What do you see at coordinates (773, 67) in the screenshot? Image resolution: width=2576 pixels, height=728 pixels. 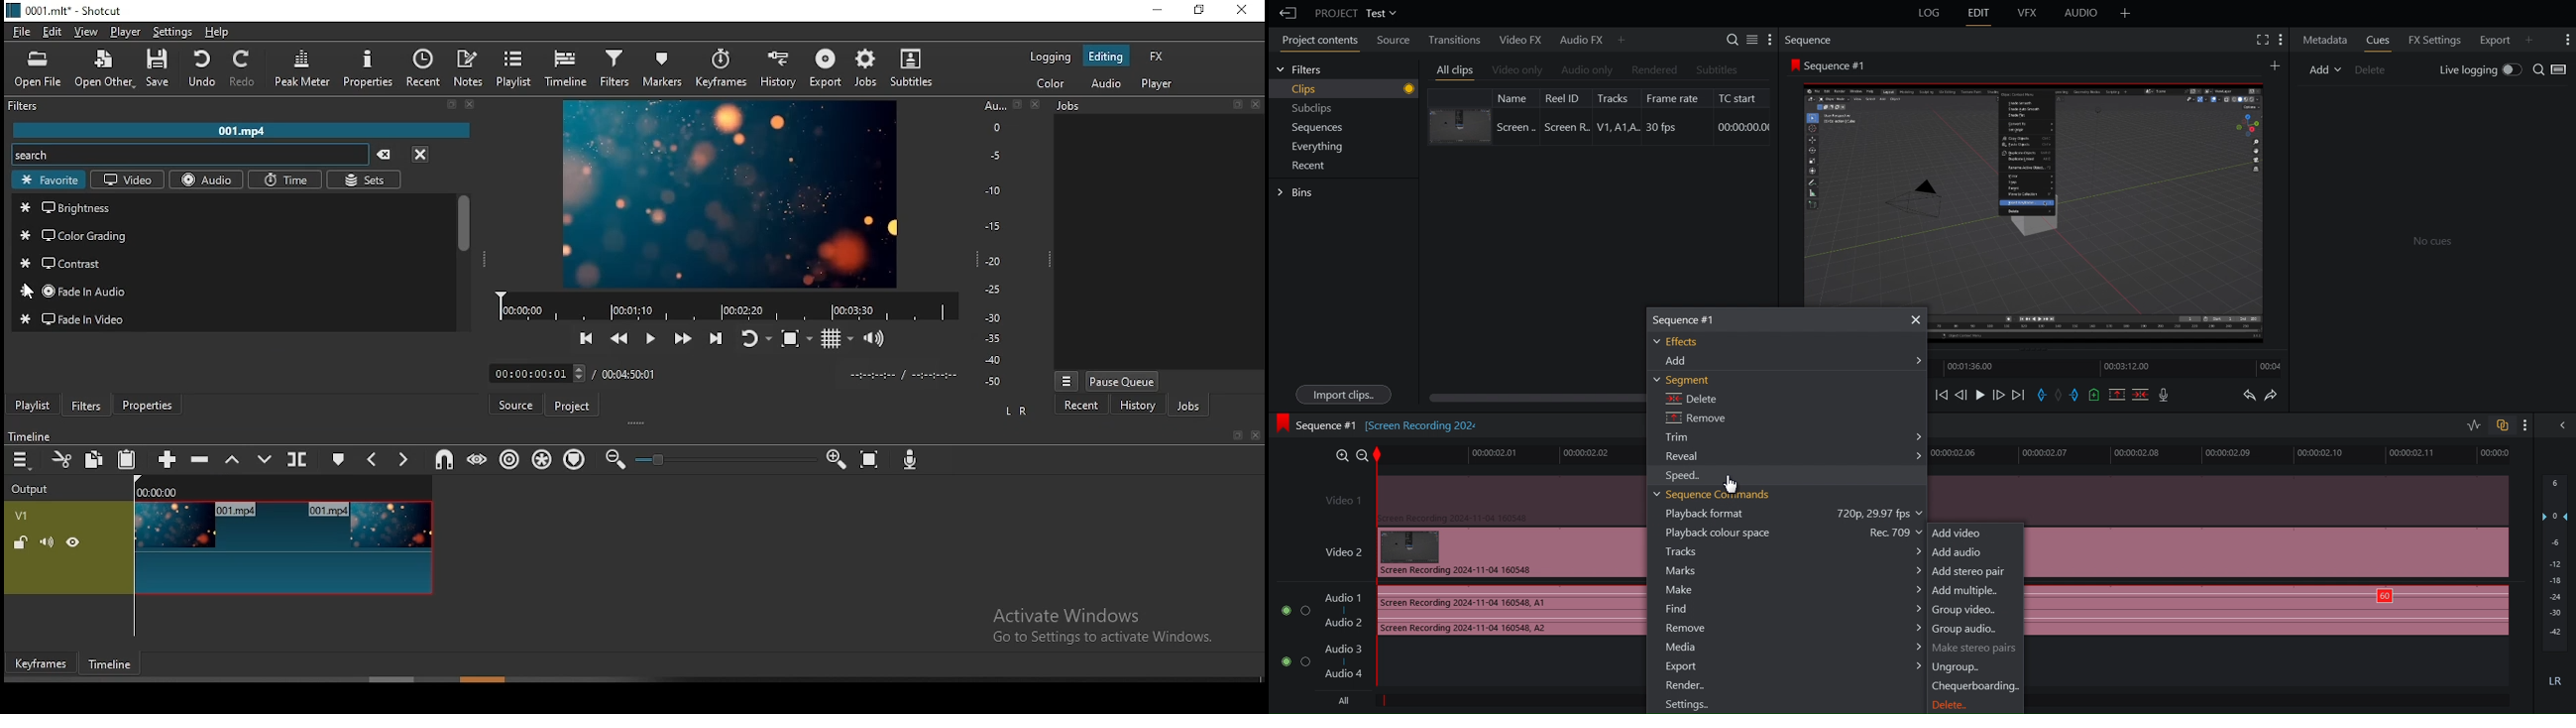 I see `history` at bounding box center [773, 67].